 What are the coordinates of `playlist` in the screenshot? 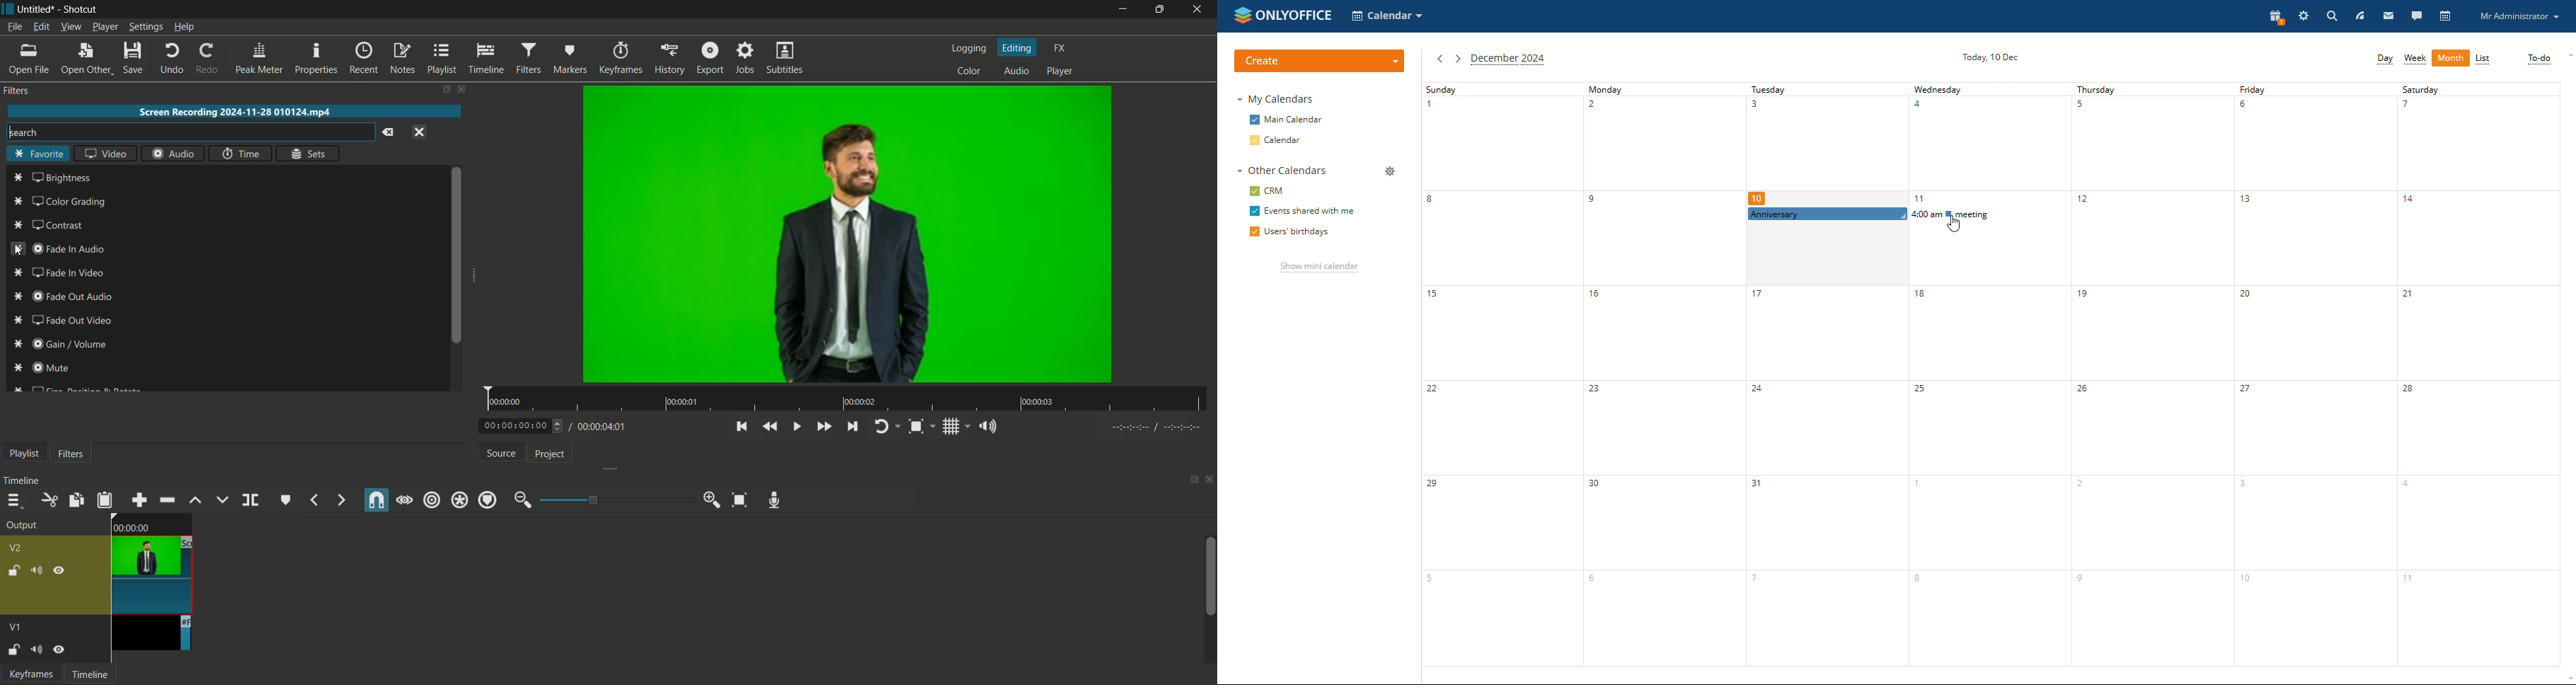 It's located at (24, 453).